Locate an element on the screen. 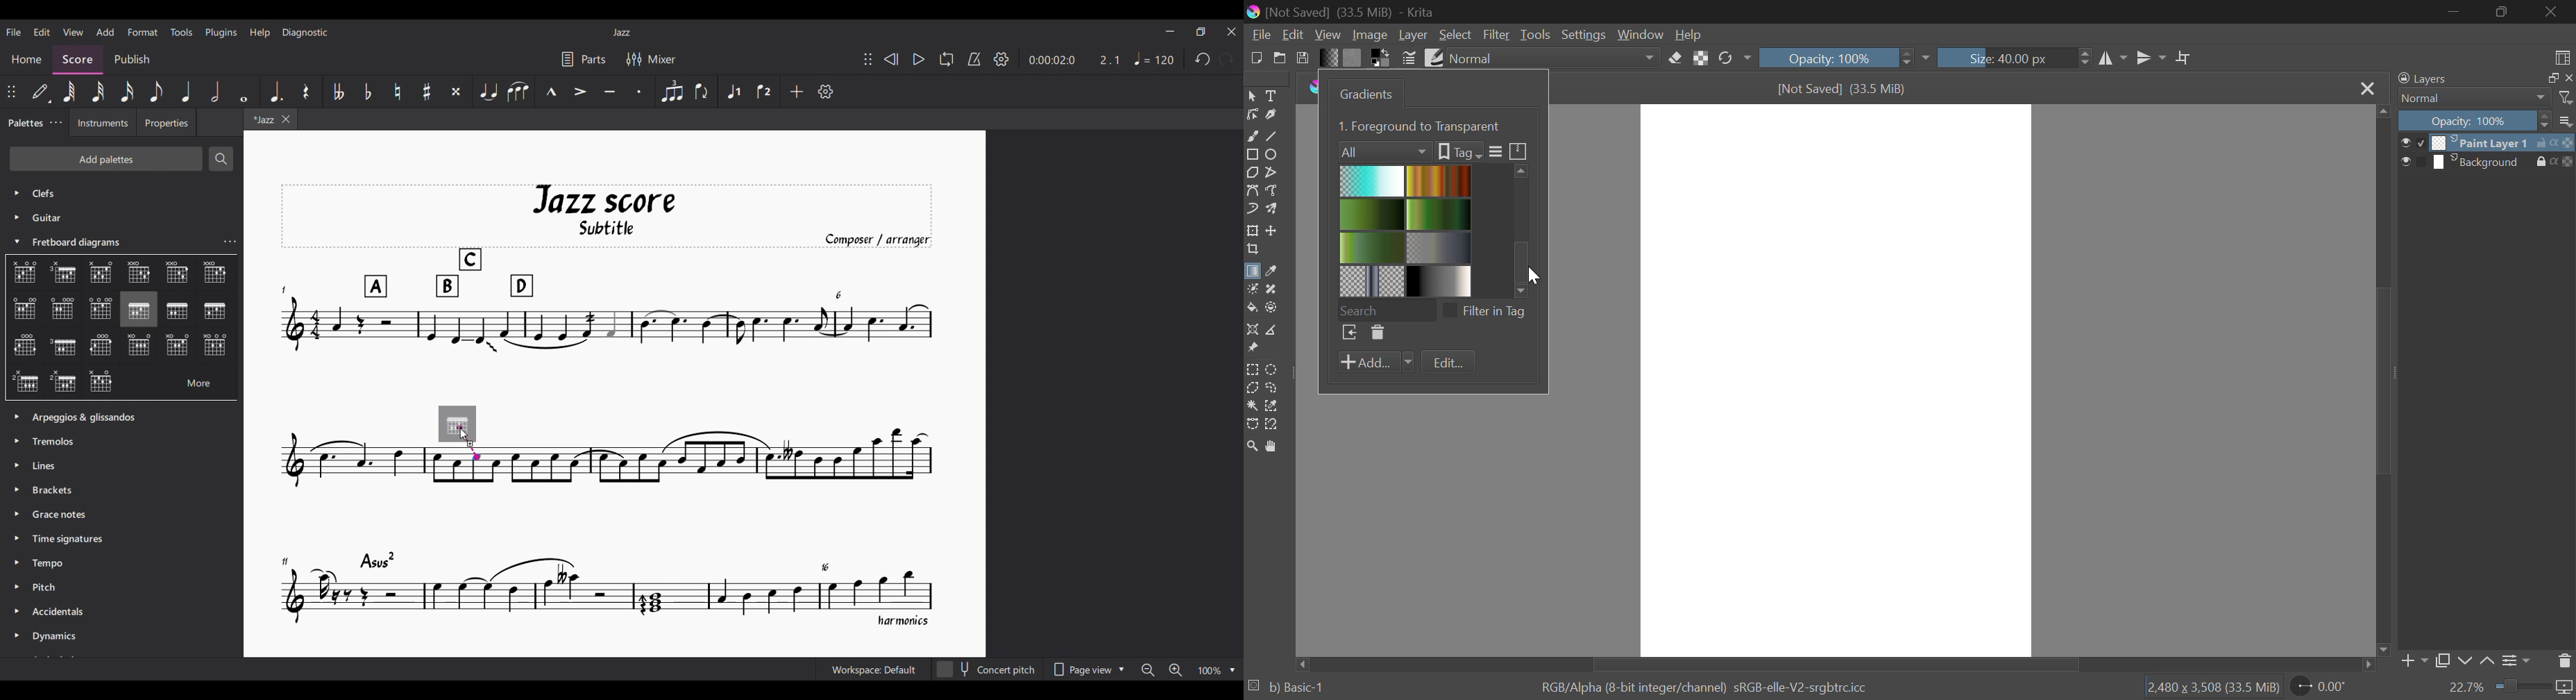 The width and height of the screenshot is (2576, 700). Normal is located at coordinates (1555, 58).